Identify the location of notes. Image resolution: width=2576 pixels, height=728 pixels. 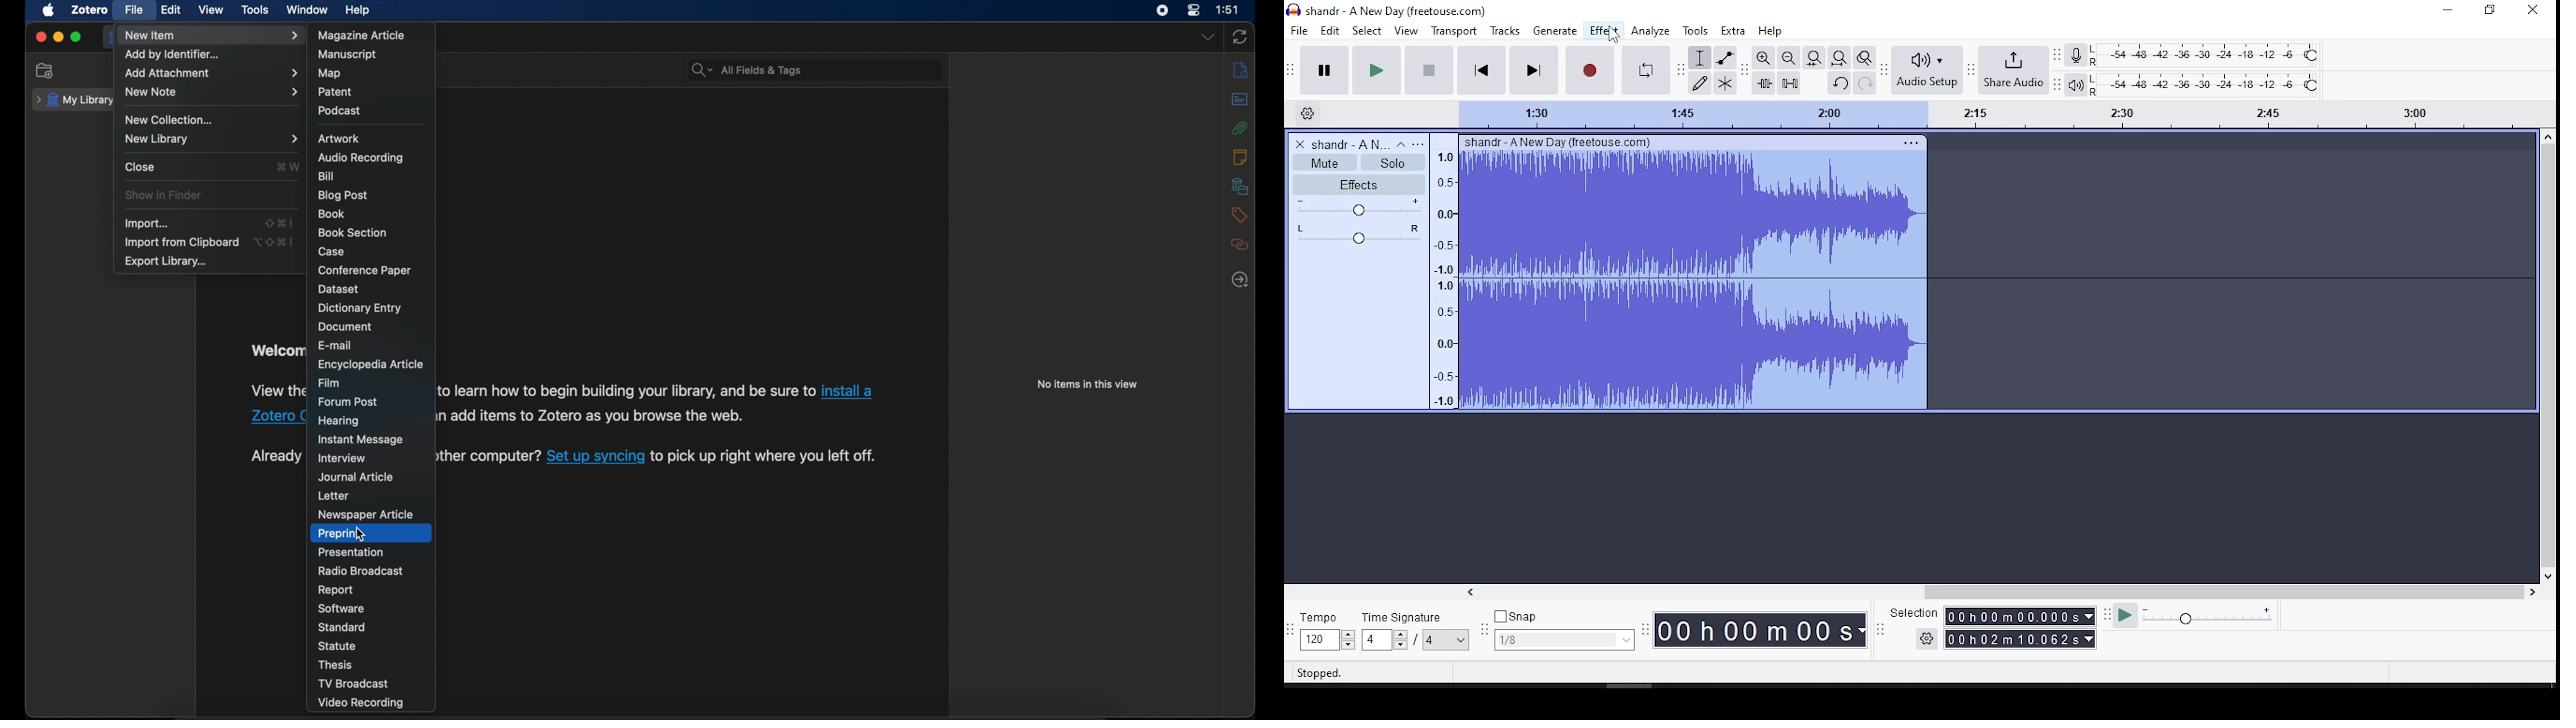
(1241, 157).